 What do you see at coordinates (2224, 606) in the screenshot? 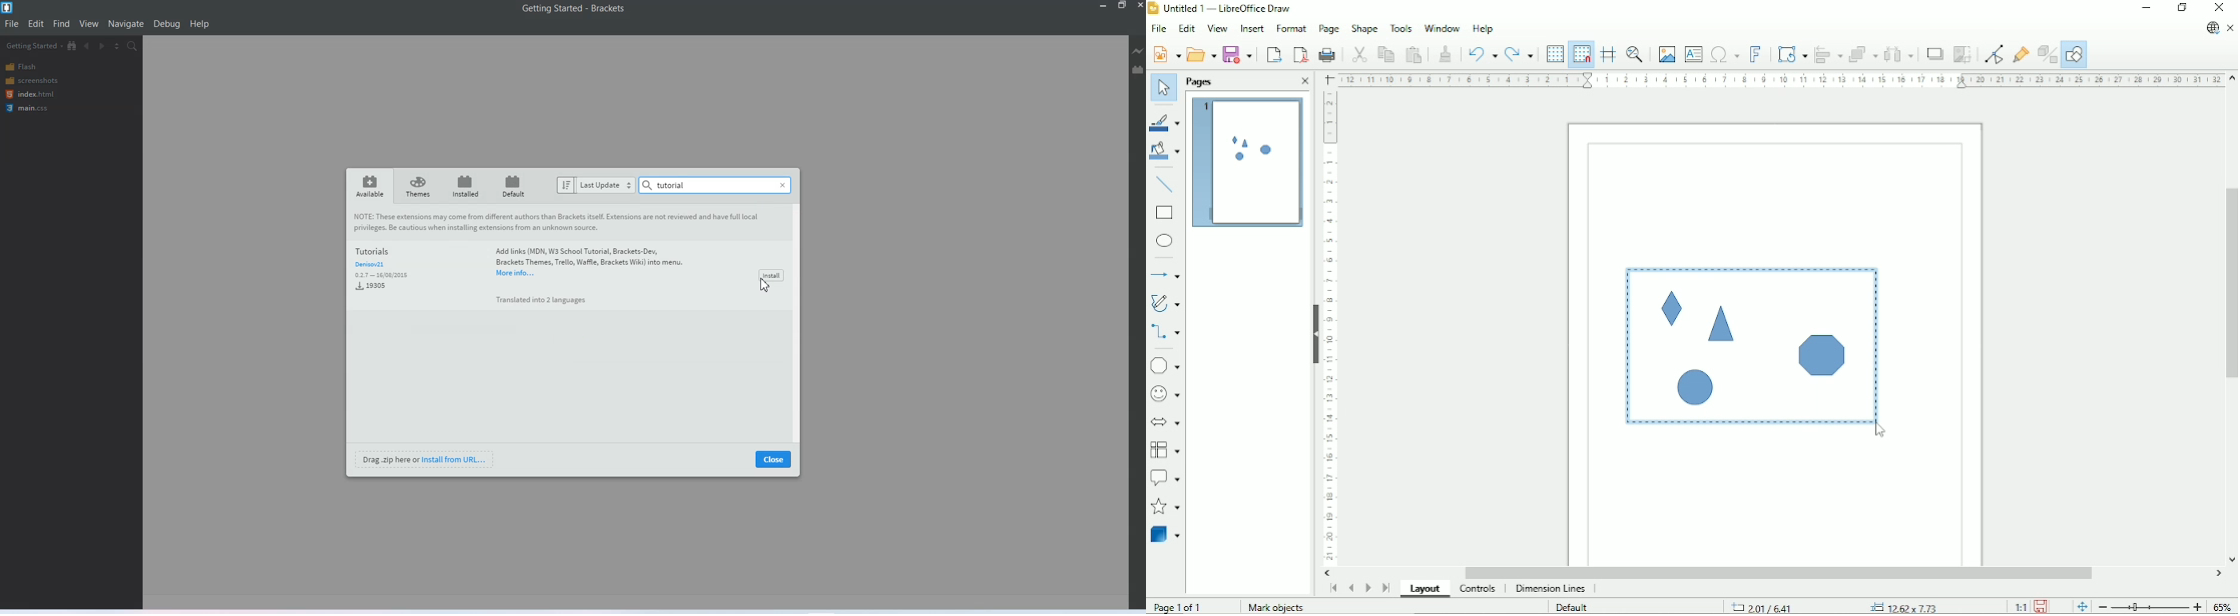
I see `Zoom factor` at bounding box center [2224, 606].